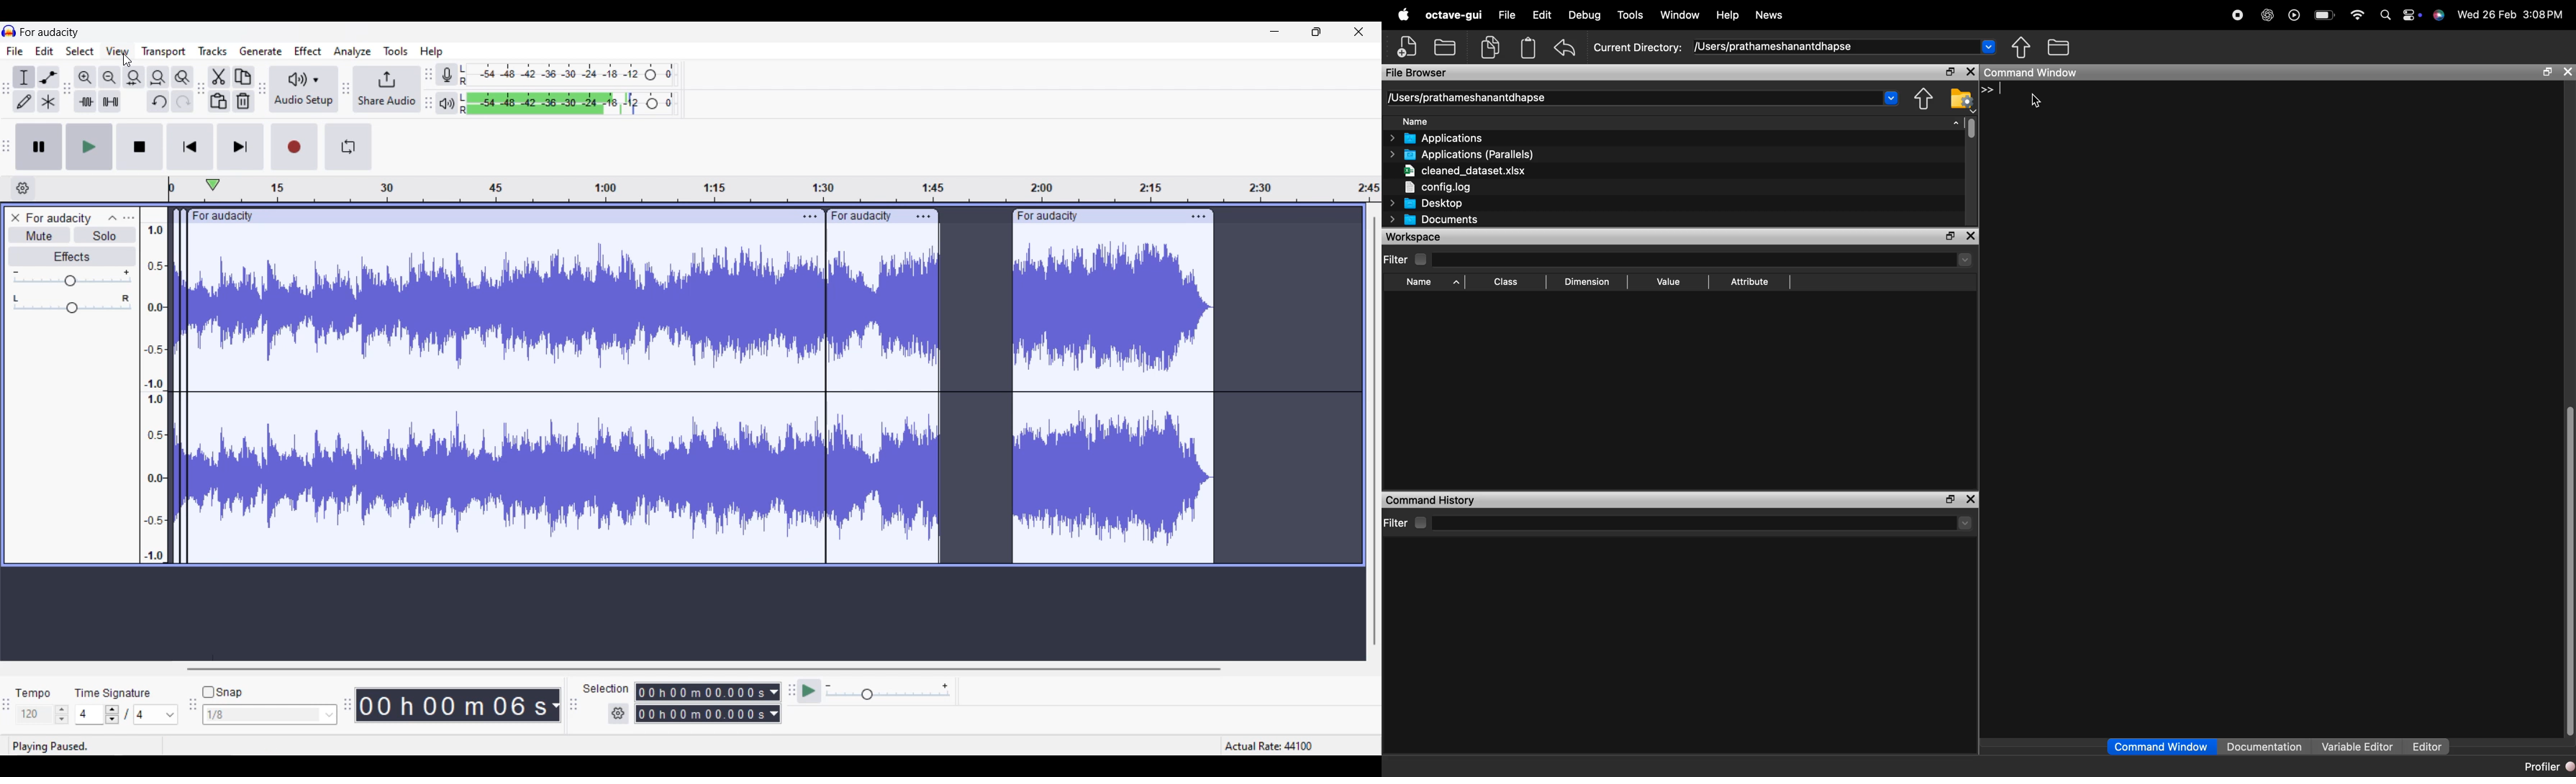 The image size is (2576, 784). I want to click on Pan slider, so click(72, 304).